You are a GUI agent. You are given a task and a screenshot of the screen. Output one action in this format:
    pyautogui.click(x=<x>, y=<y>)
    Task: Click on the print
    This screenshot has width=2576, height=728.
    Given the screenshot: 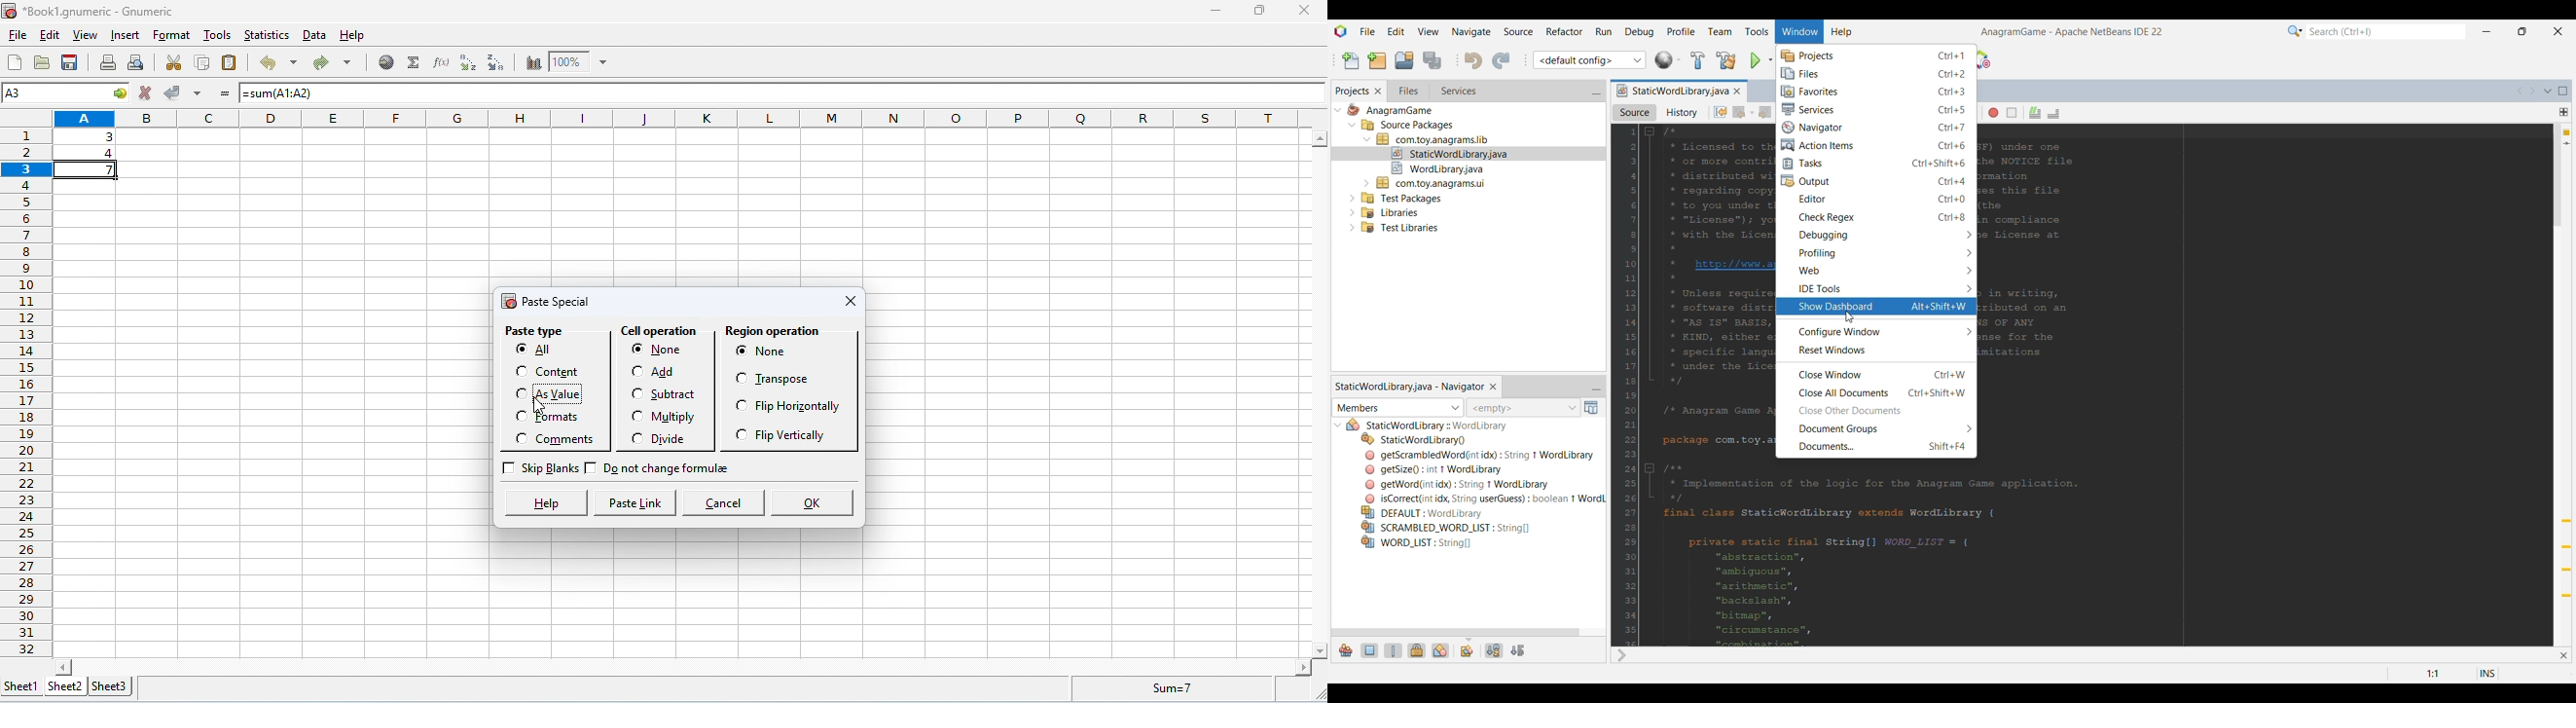 What is the action you would take?
    pyautogui.click(x=109, y=63)
    